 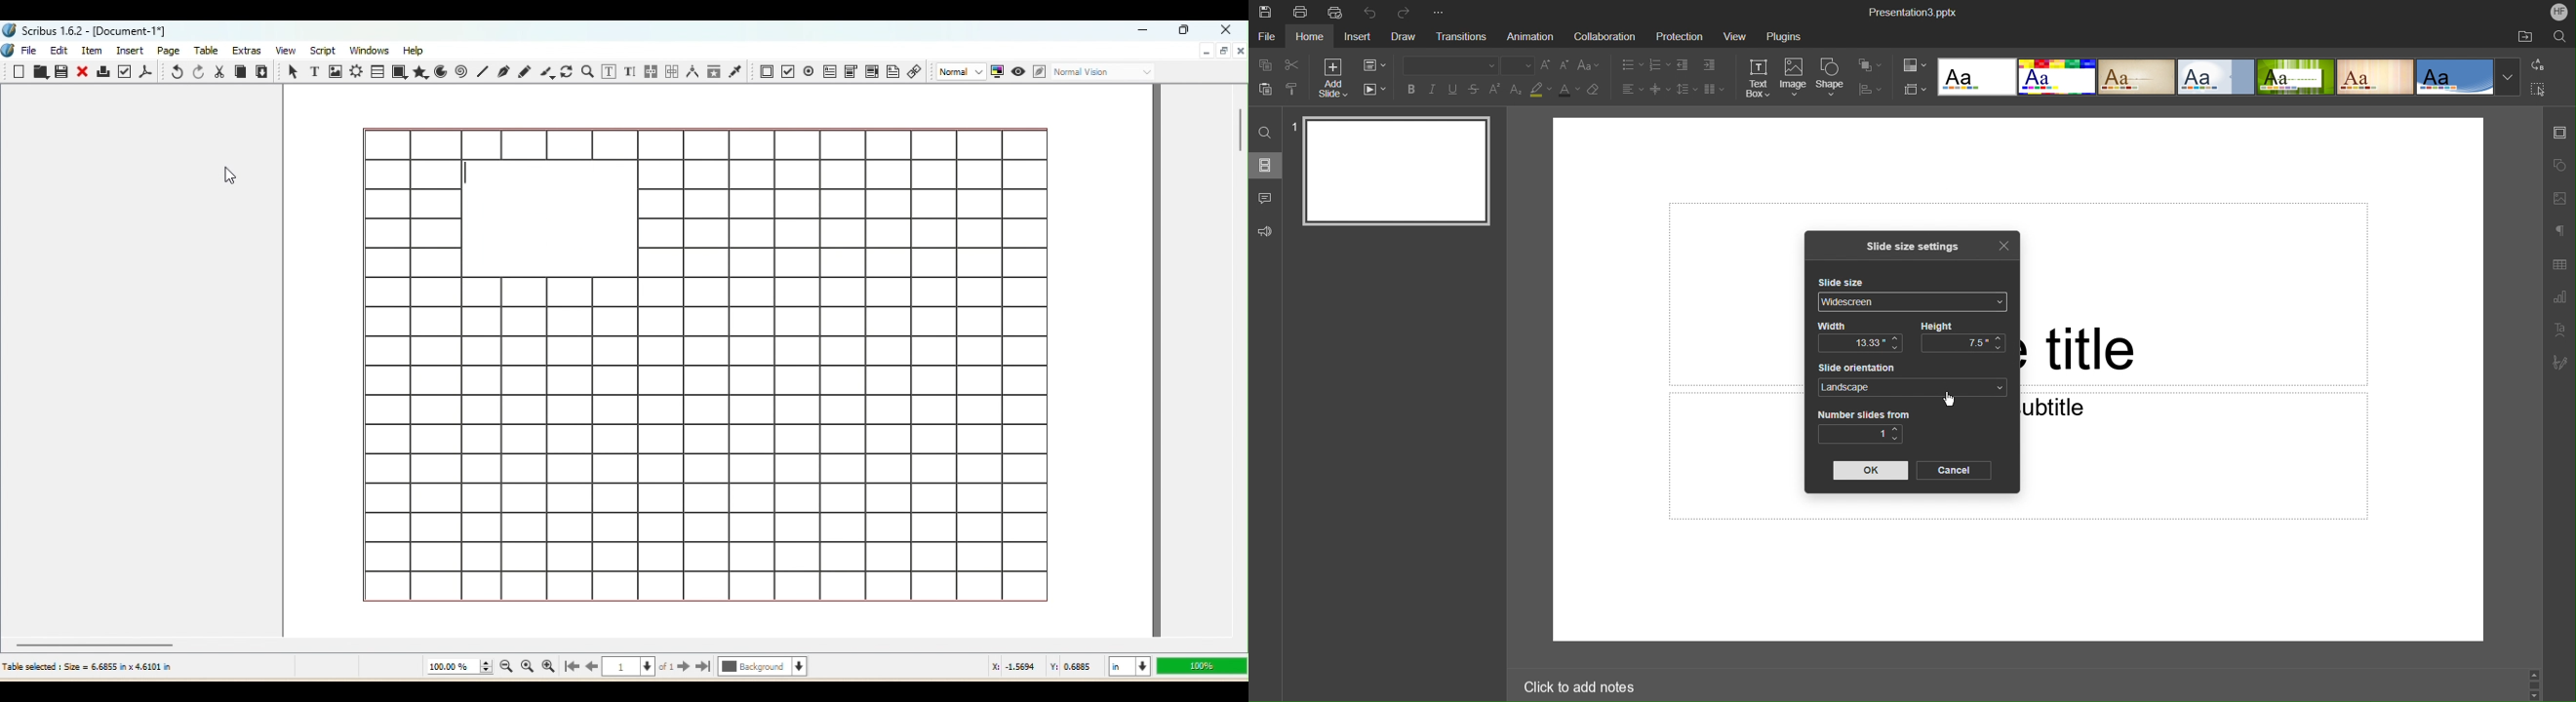 I want to click on Save as PDF, so click(x=147, y=71).